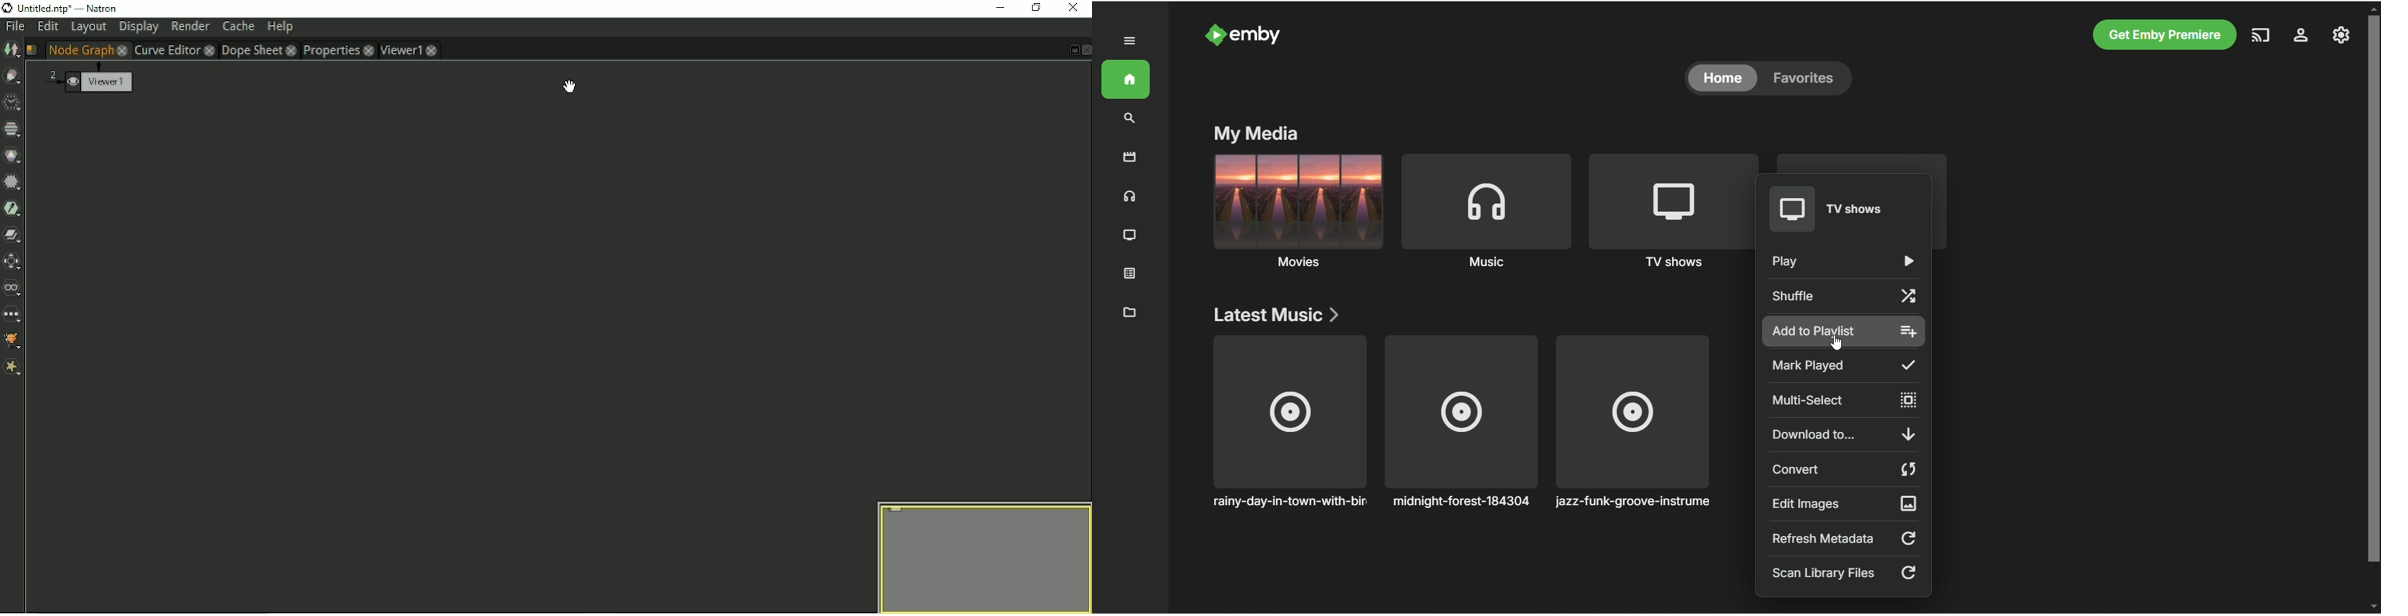 The height and width of the screenshot is (616, 2408). I want to click on mark played, so click(1843, 365).